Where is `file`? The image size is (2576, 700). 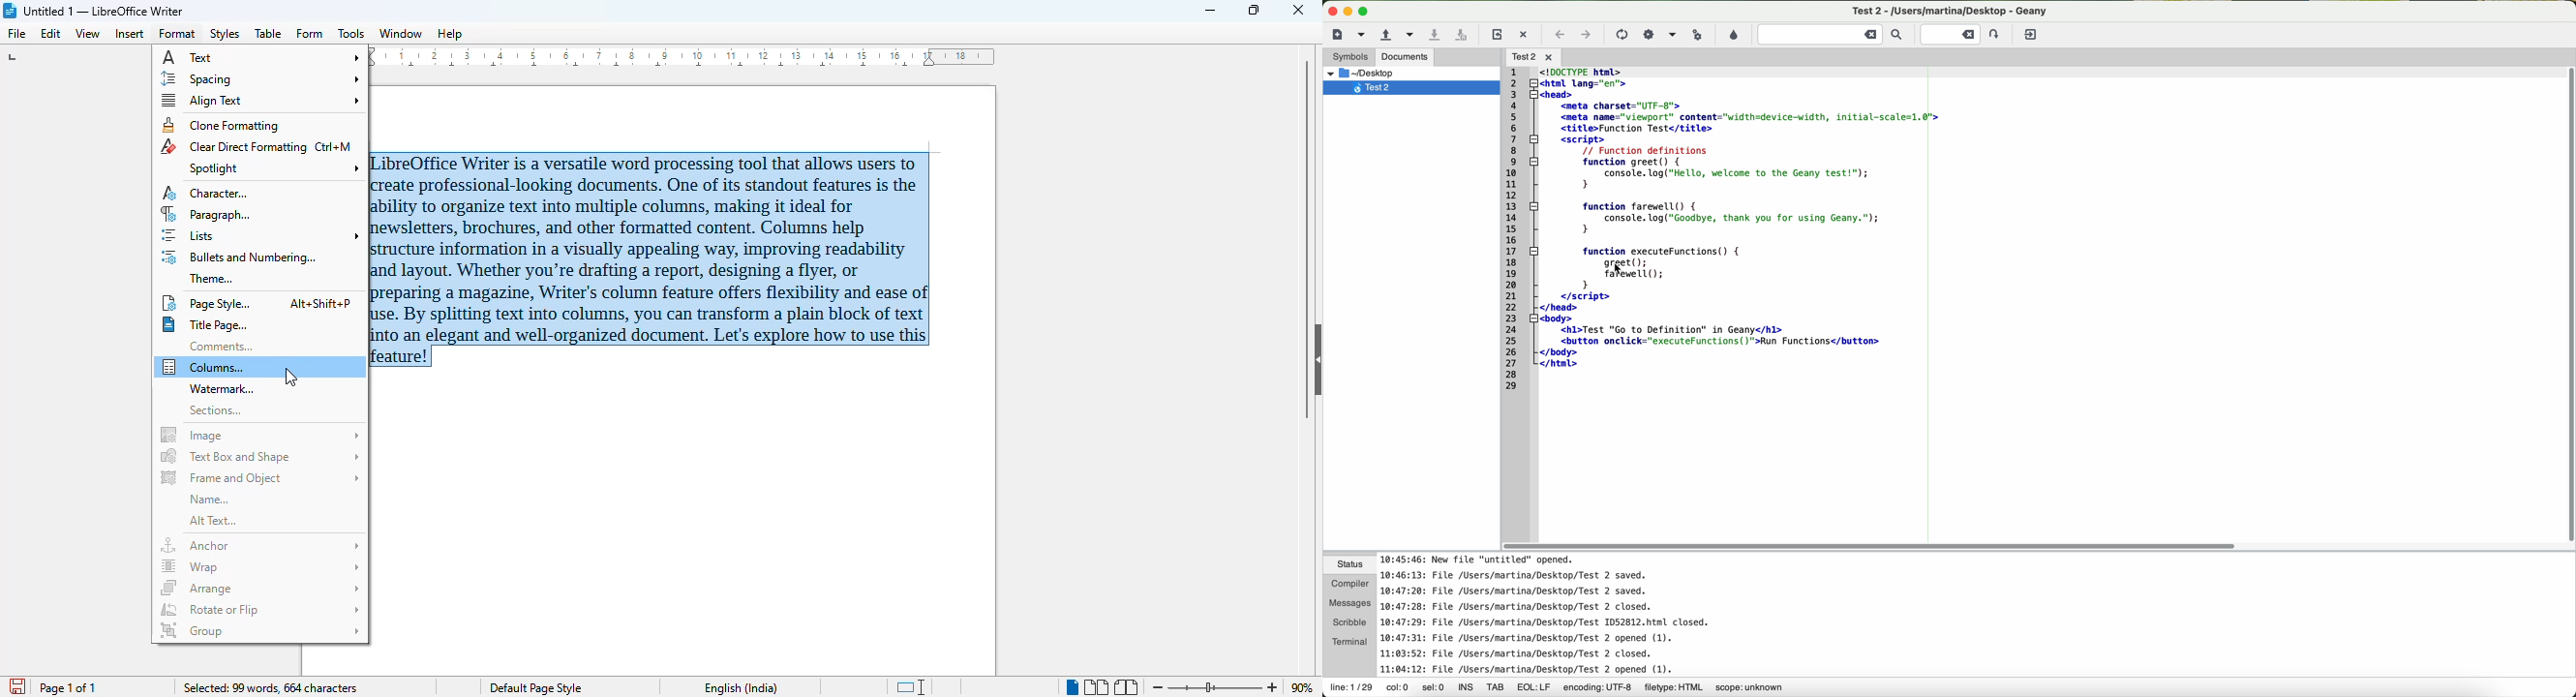 file is located at coordinates (18, 34).